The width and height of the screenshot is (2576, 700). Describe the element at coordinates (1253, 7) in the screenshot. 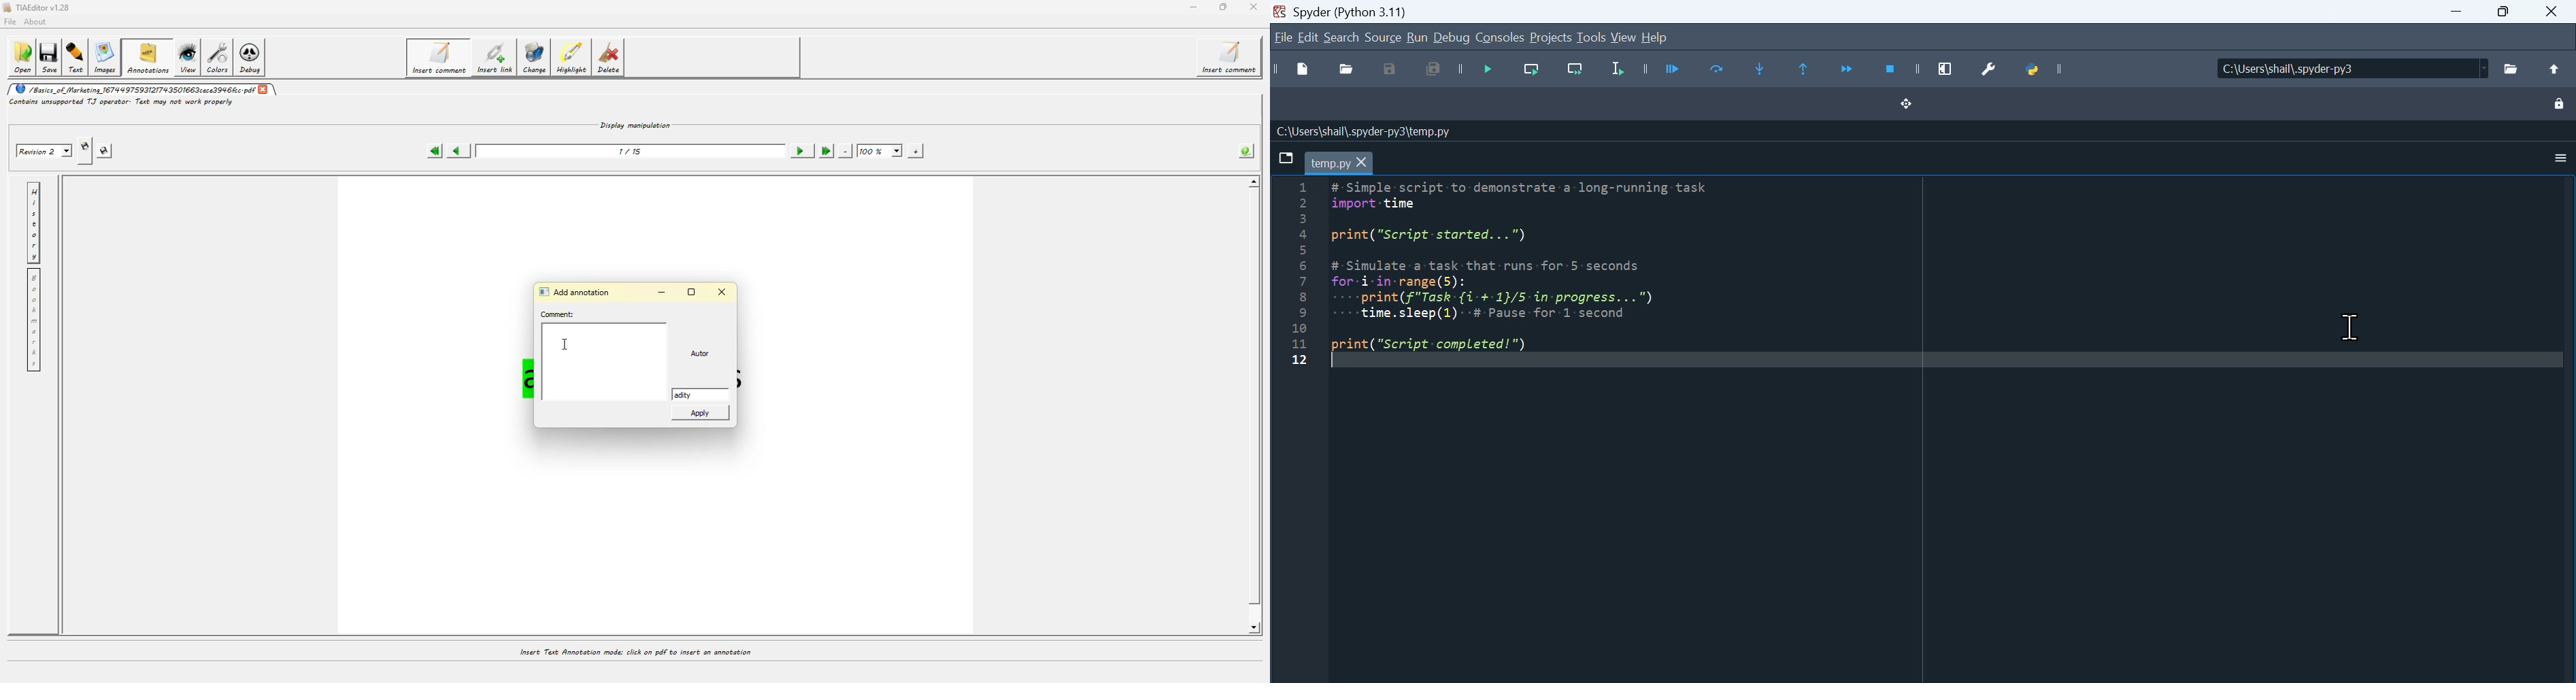

I see `close` at that location.